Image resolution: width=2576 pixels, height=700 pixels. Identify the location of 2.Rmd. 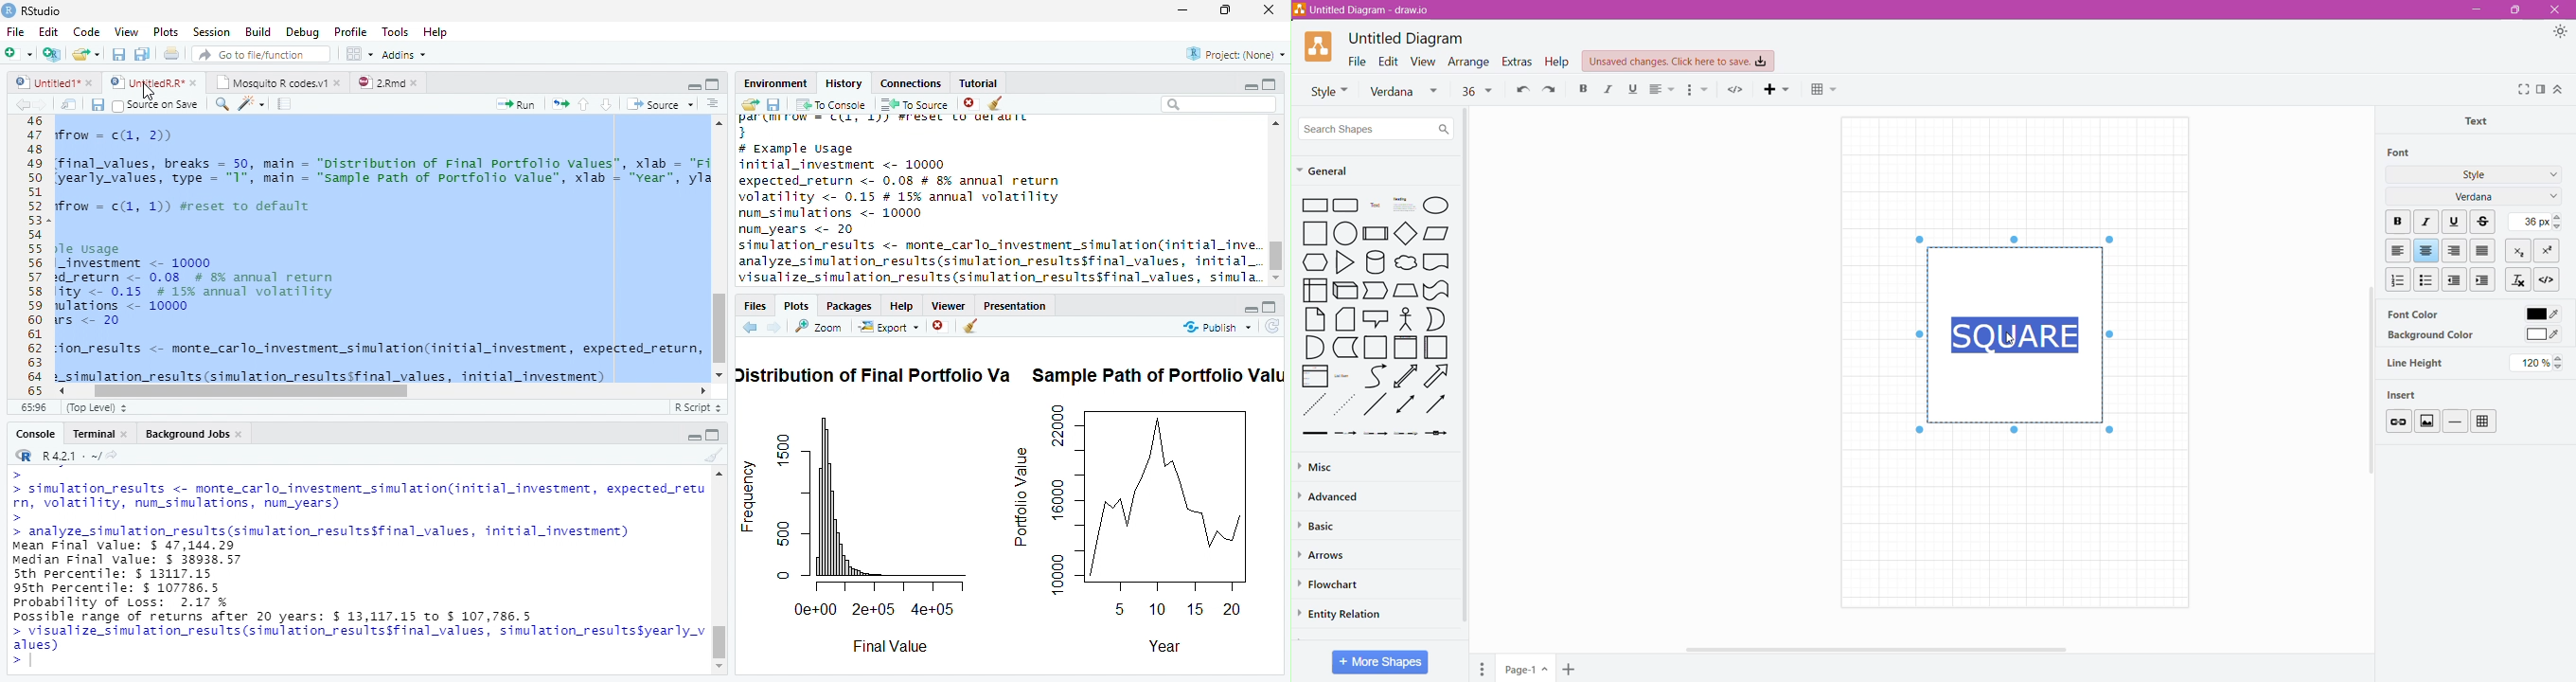
(388, 82).